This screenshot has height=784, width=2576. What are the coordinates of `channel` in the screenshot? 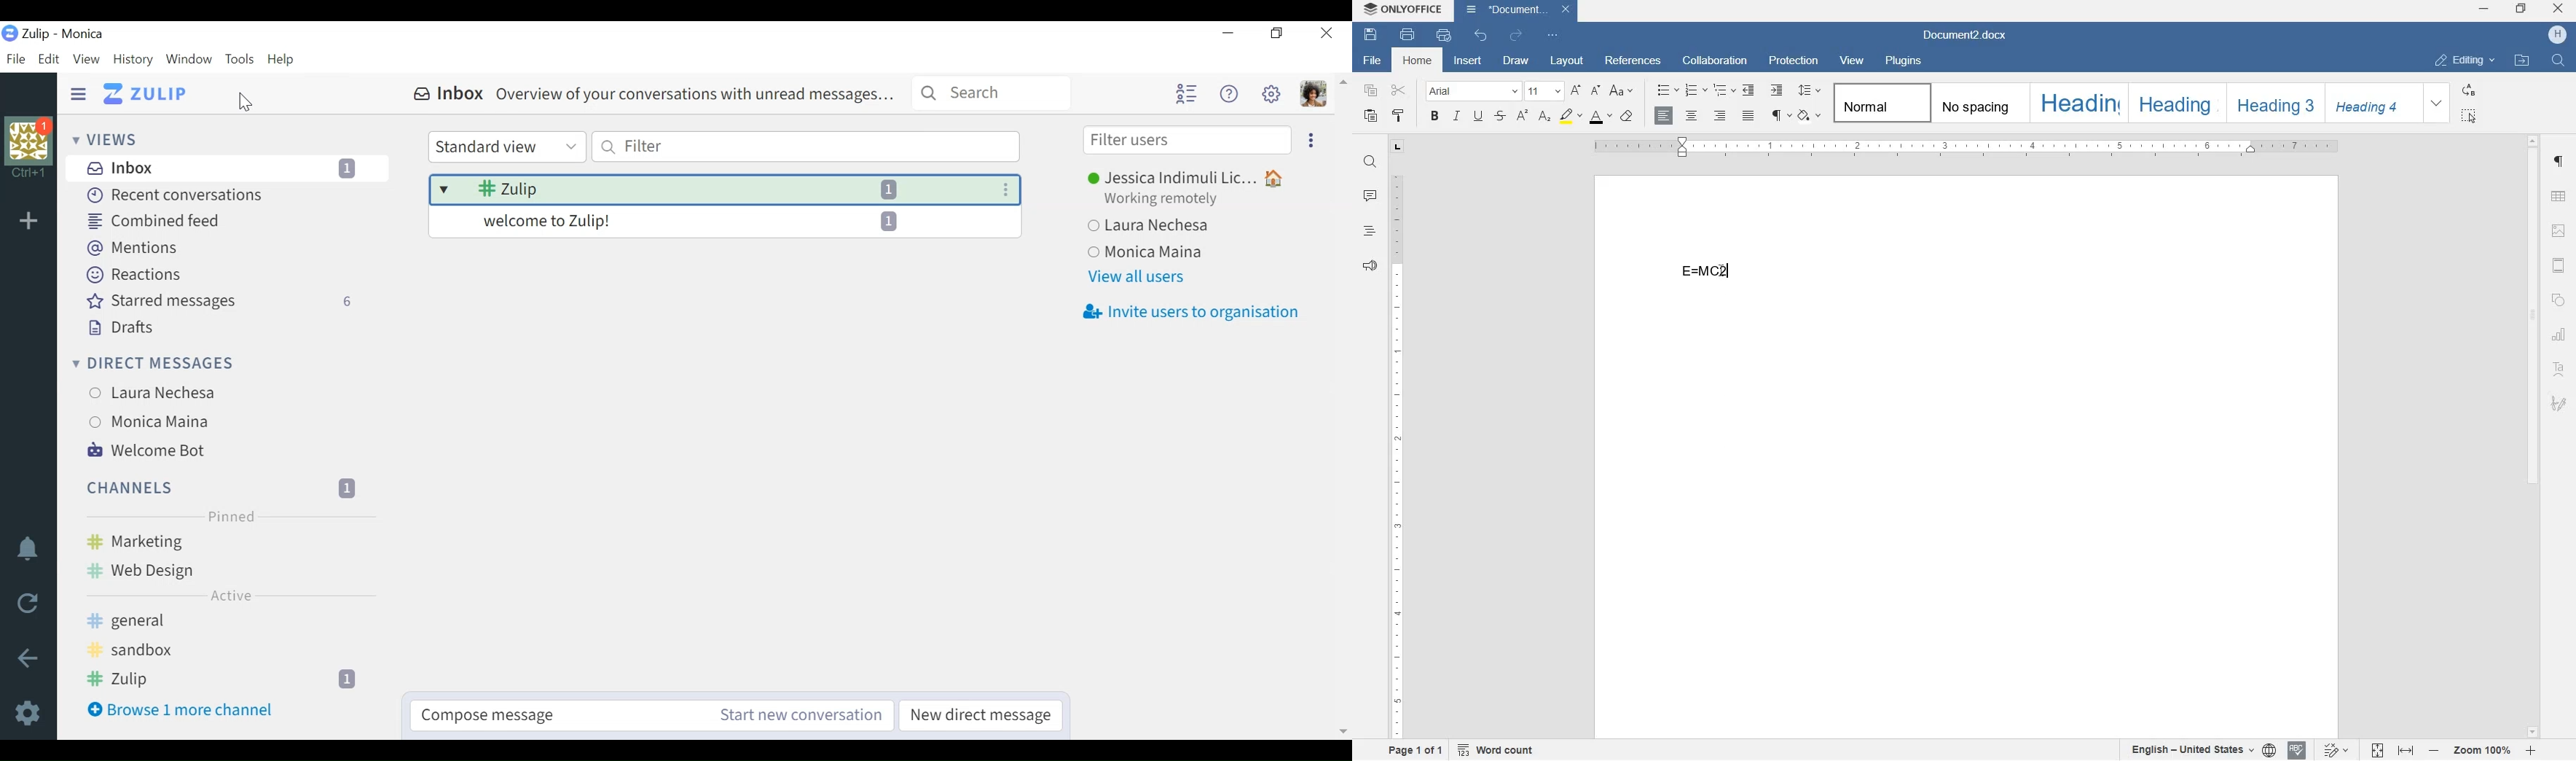 It's located at (232, 680).